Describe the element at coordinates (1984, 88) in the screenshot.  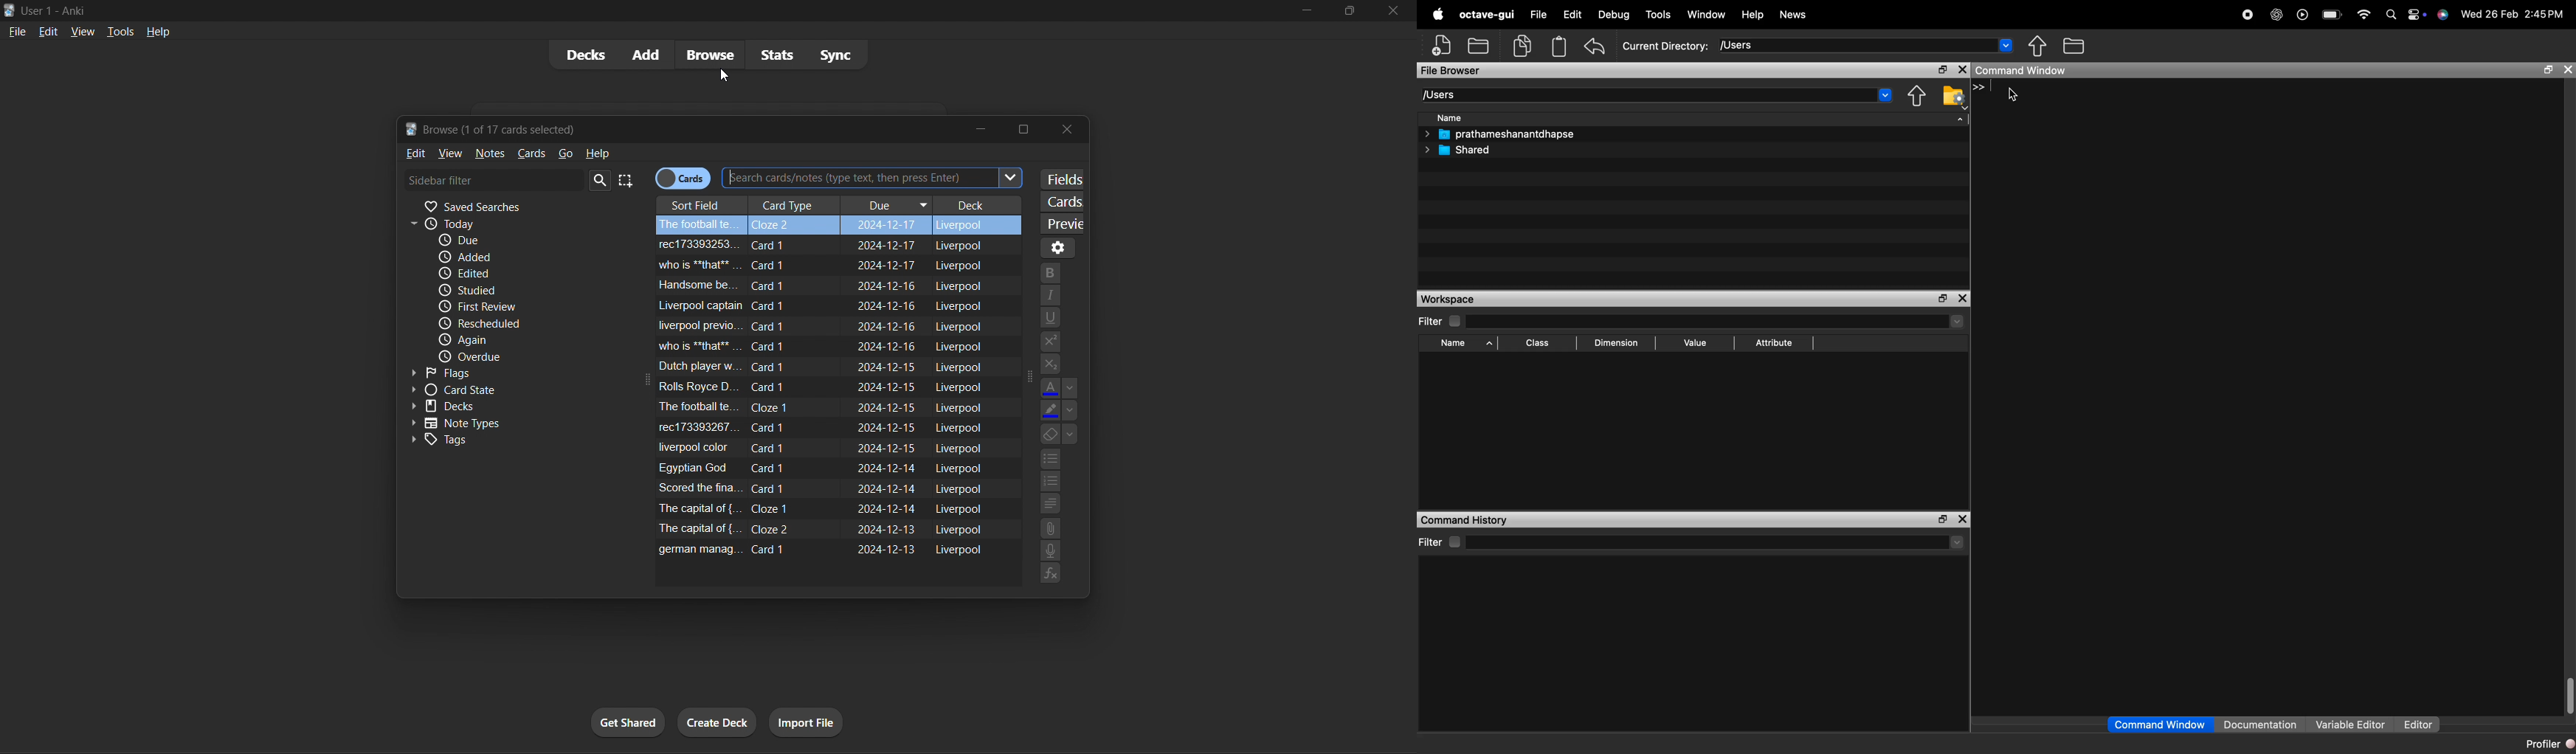
I see `>> |` at that location.